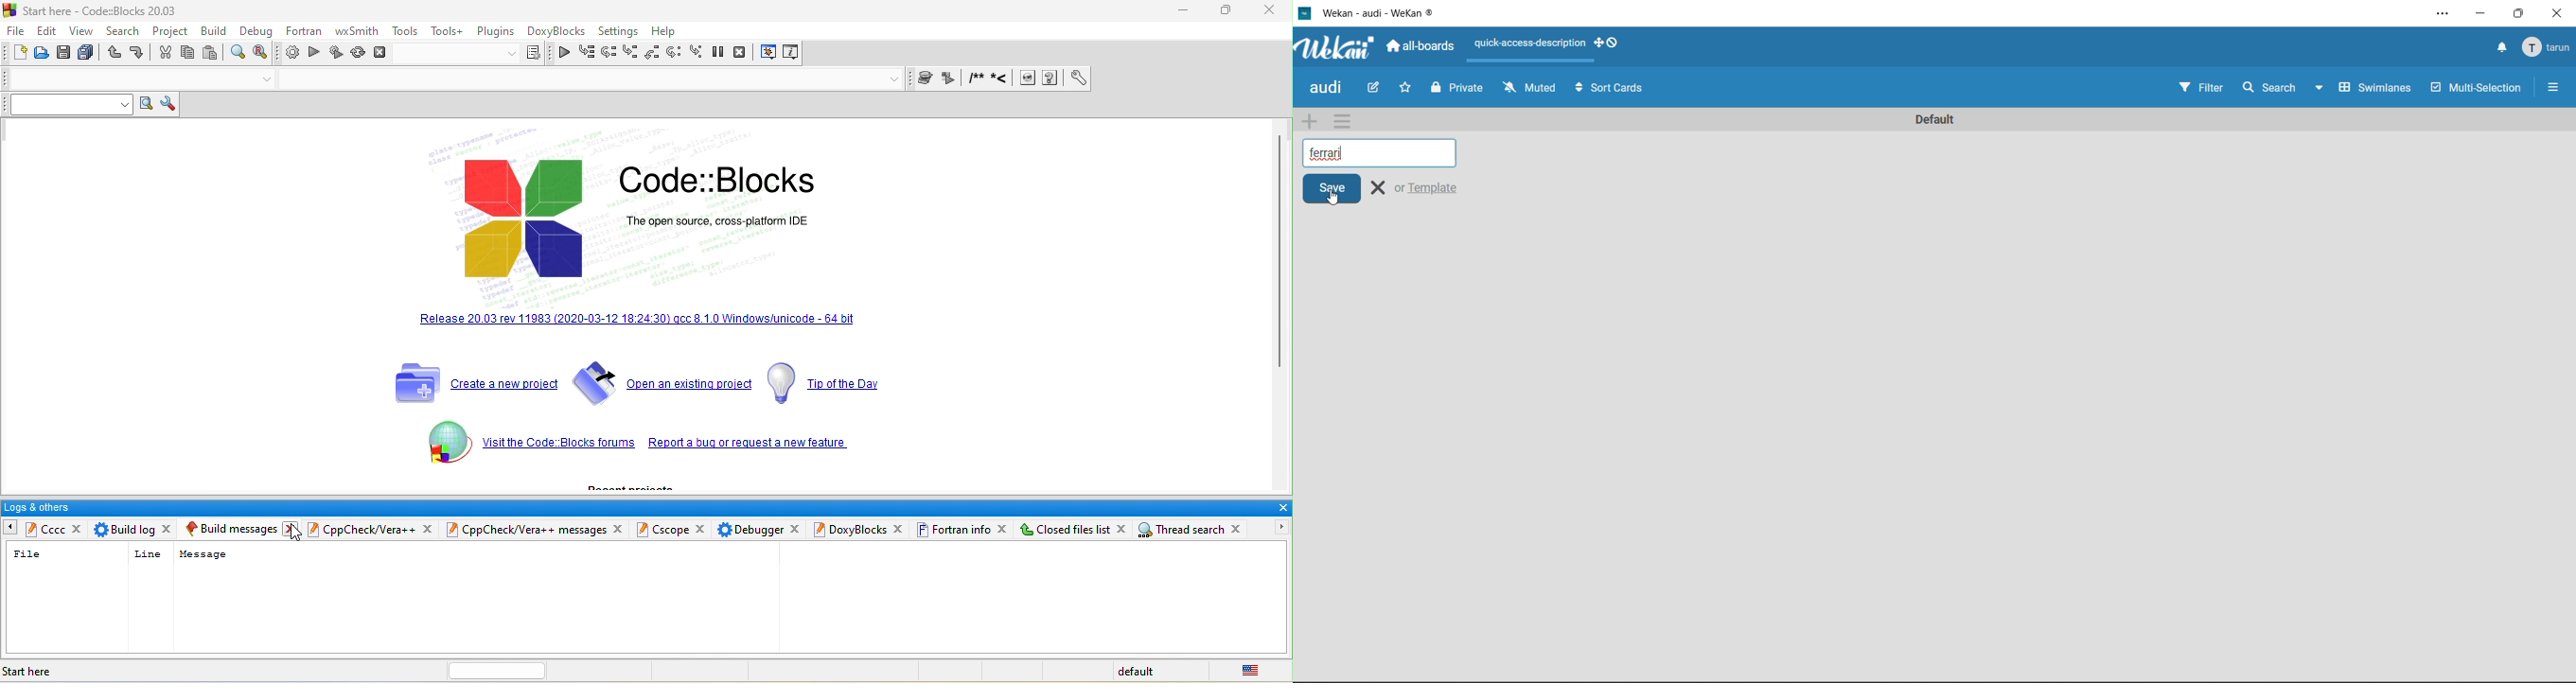  I want to click on cccc, so click(44, 530).